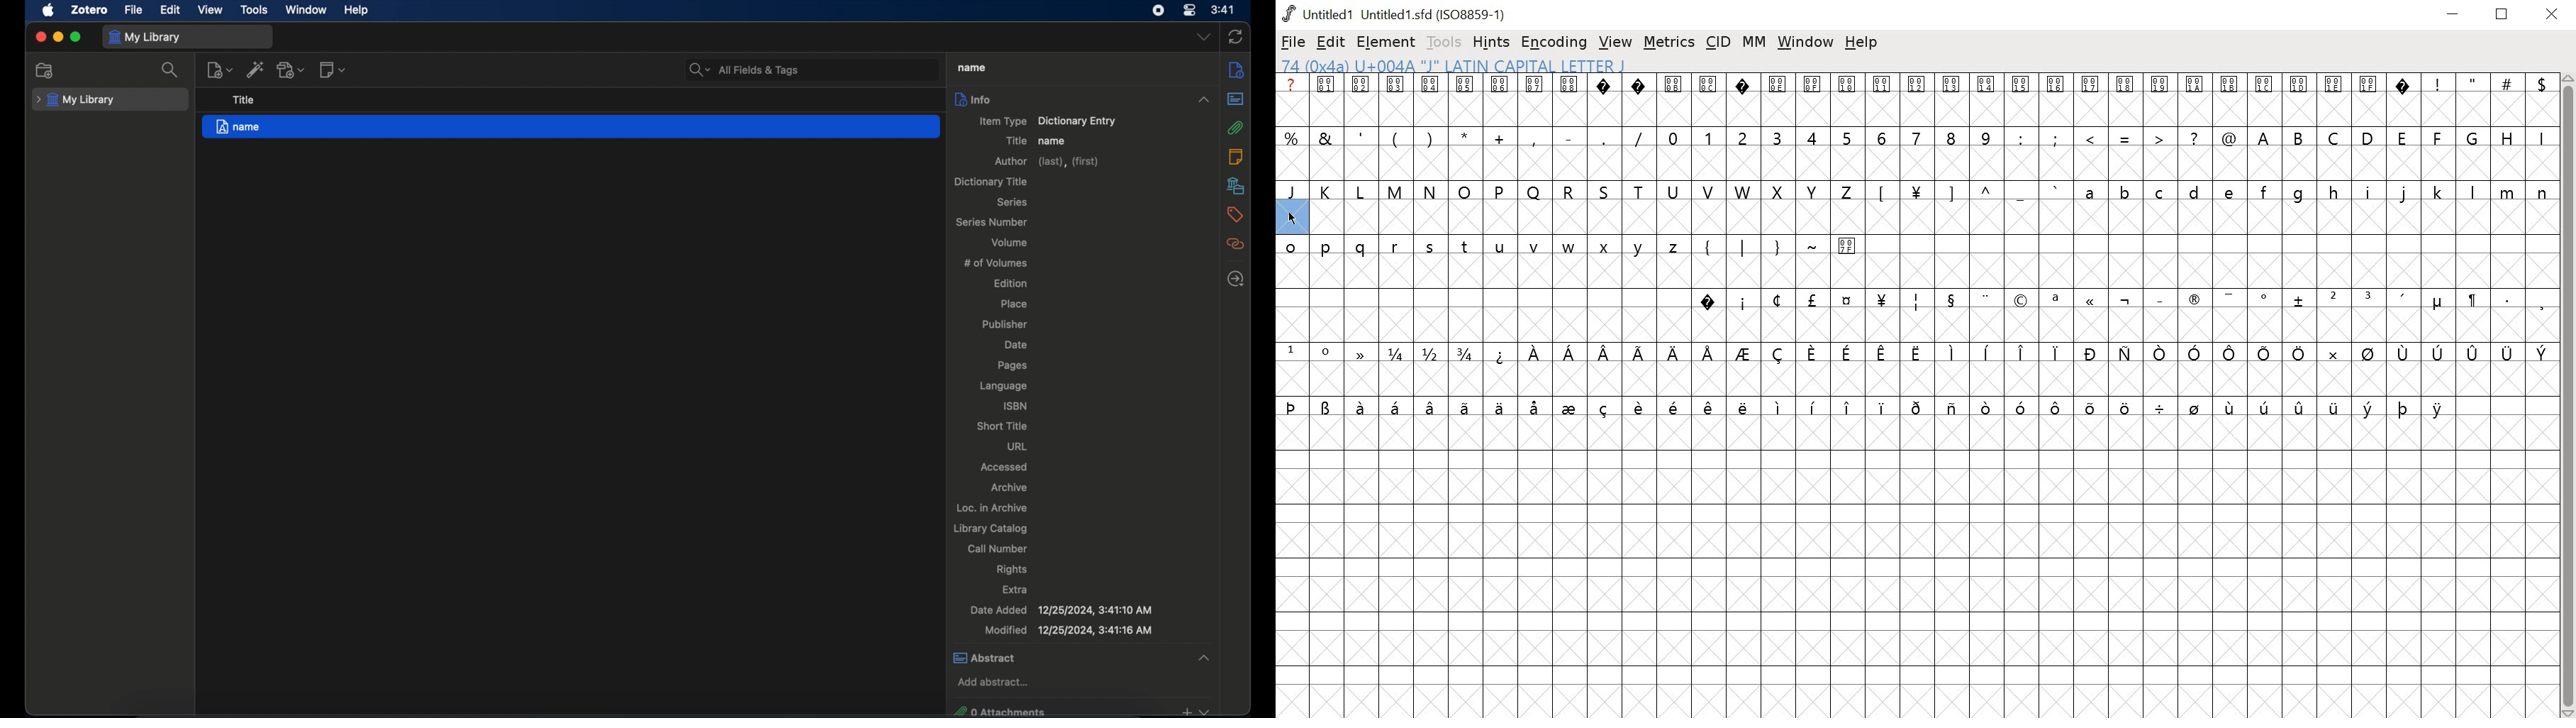 This screenshot has height=728, width=2576. What do you see at coordinates (1554, 43) in the screenshot?
I see `ENCODING` at bounding box center [1554, 43].